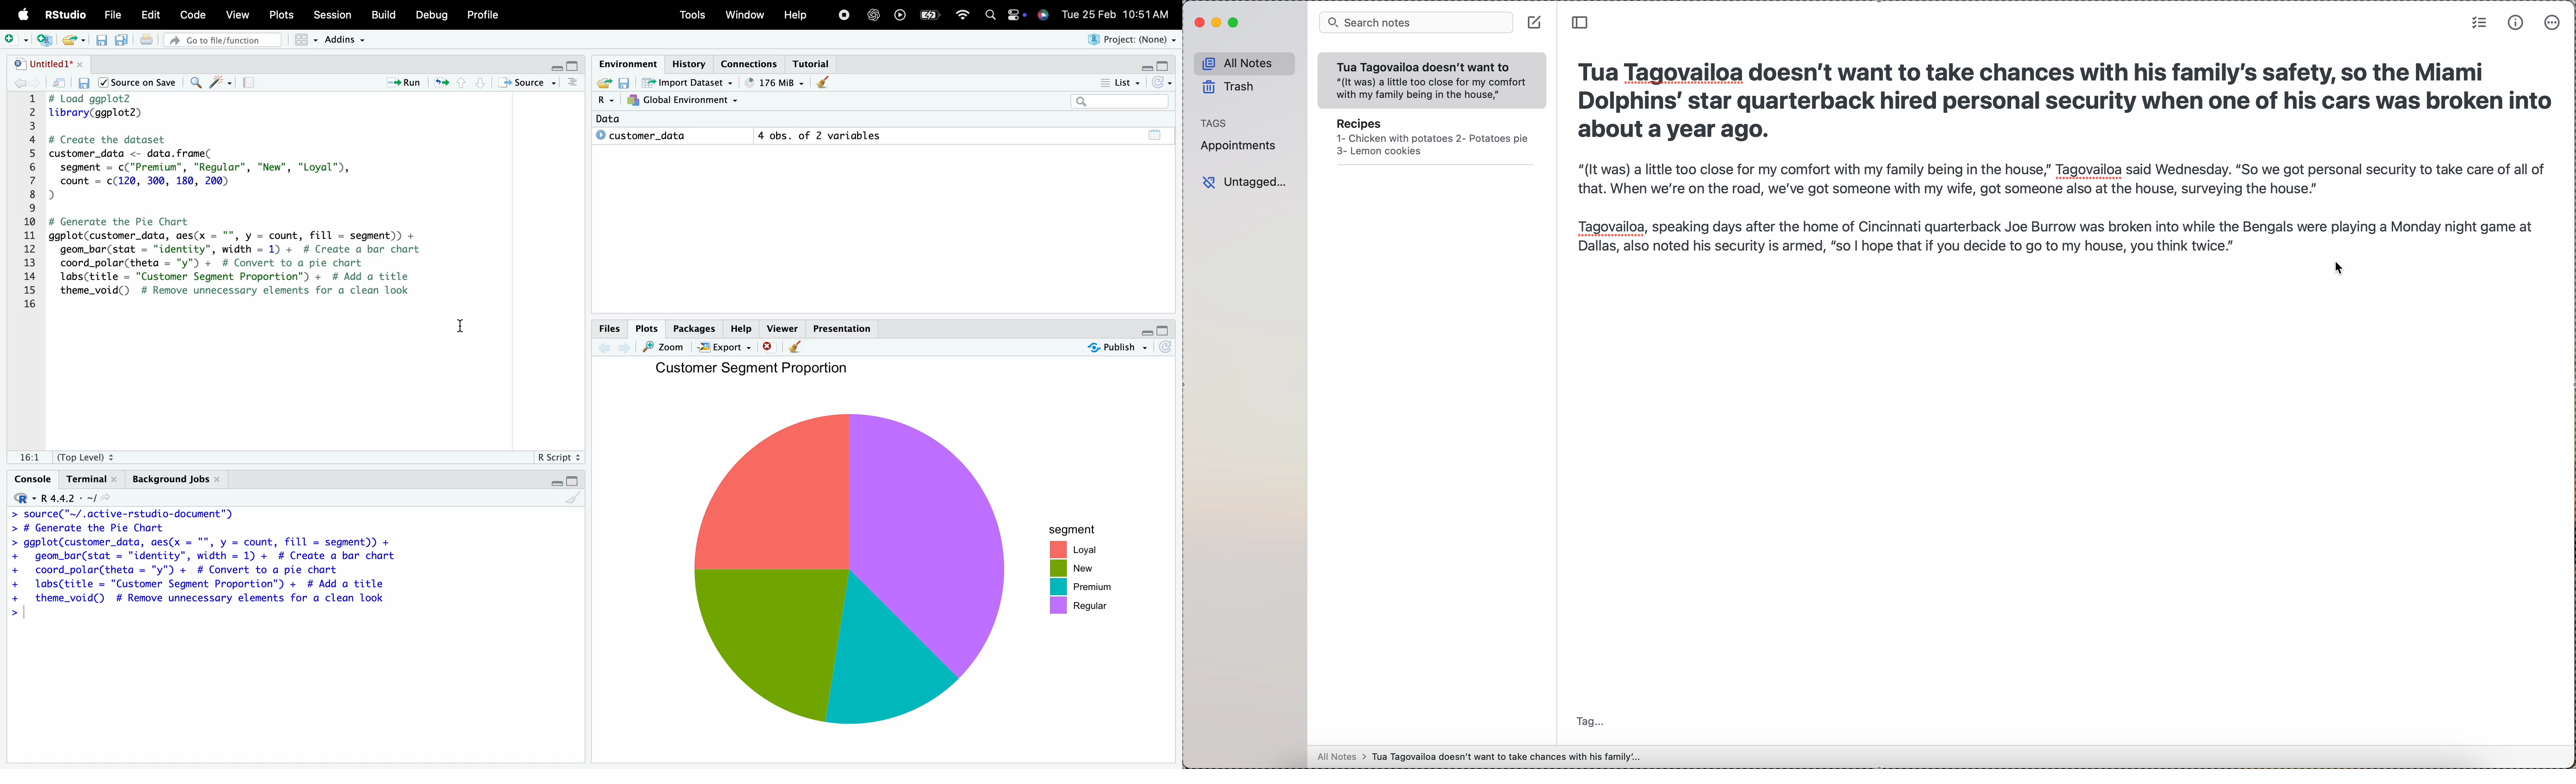 This screenshot has height=784, width=2576. I want to click on minimise, so click(1144, 332).